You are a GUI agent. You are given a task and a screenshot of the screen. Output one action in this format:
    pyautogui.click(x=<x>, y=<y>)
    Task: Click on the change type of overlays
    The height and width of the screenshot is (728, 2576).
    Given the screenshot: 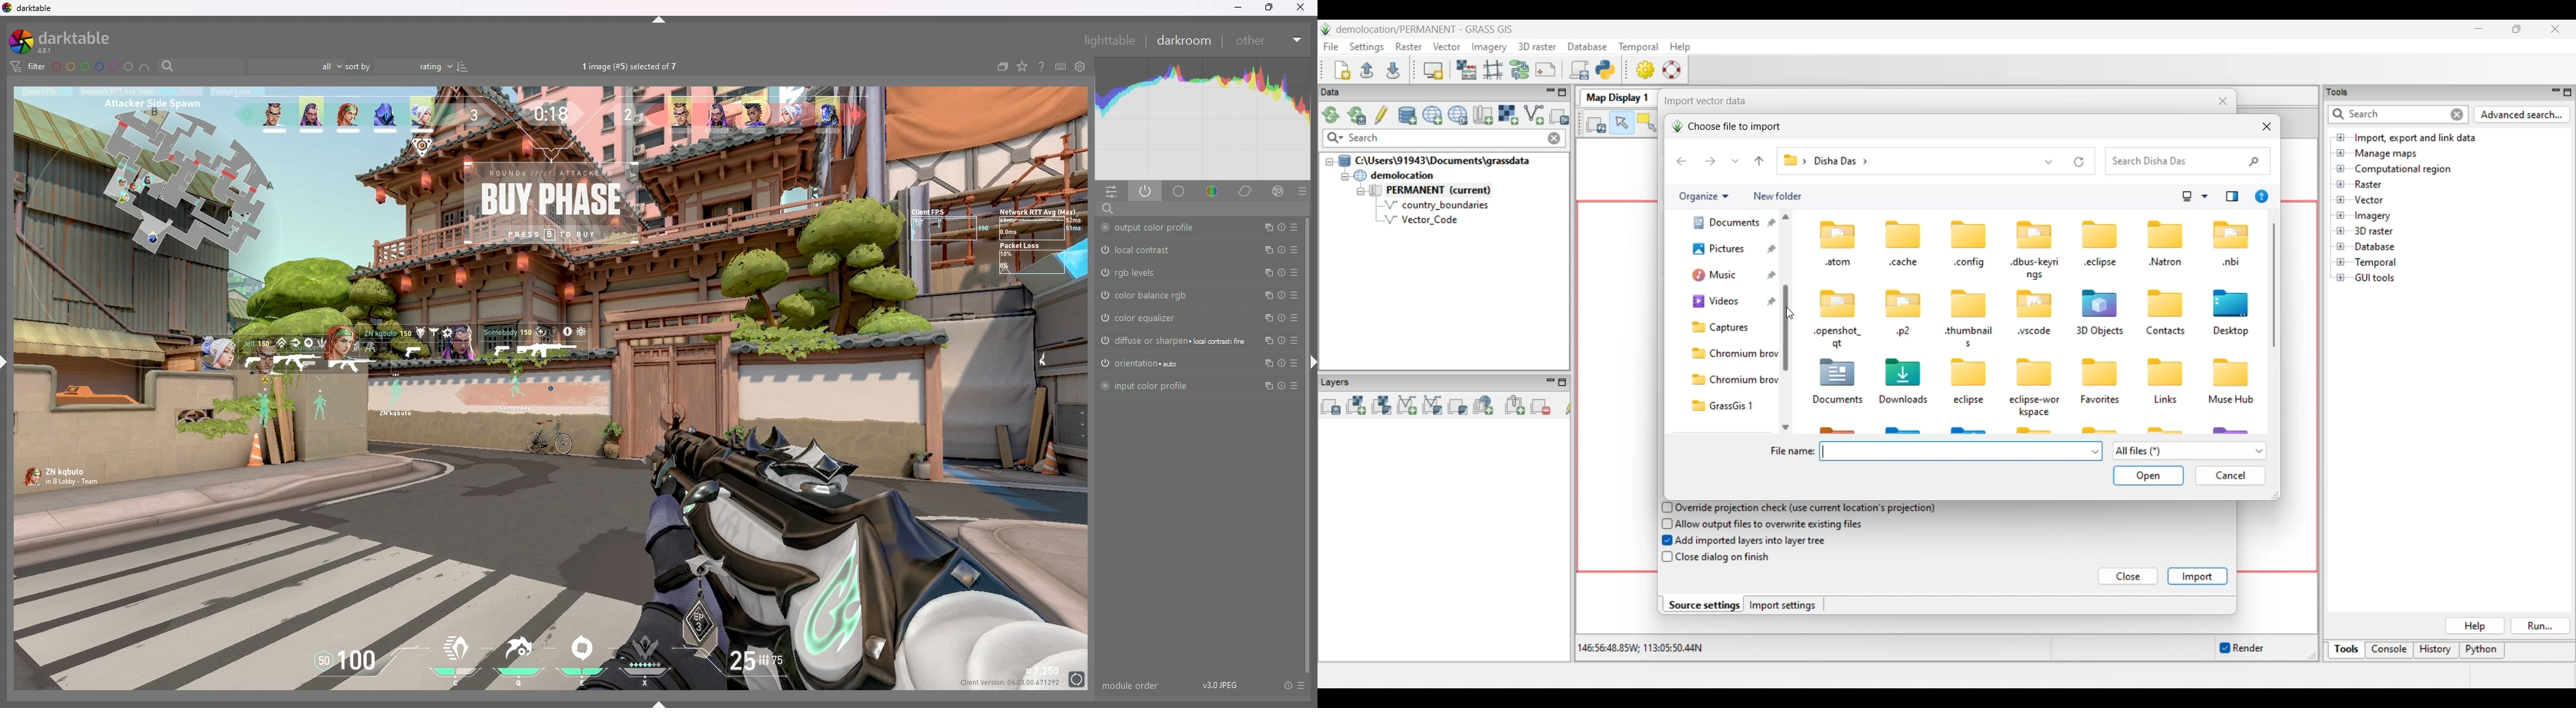 What is the action you would take?
    pyautogui.click(x=1023, y=67)
    